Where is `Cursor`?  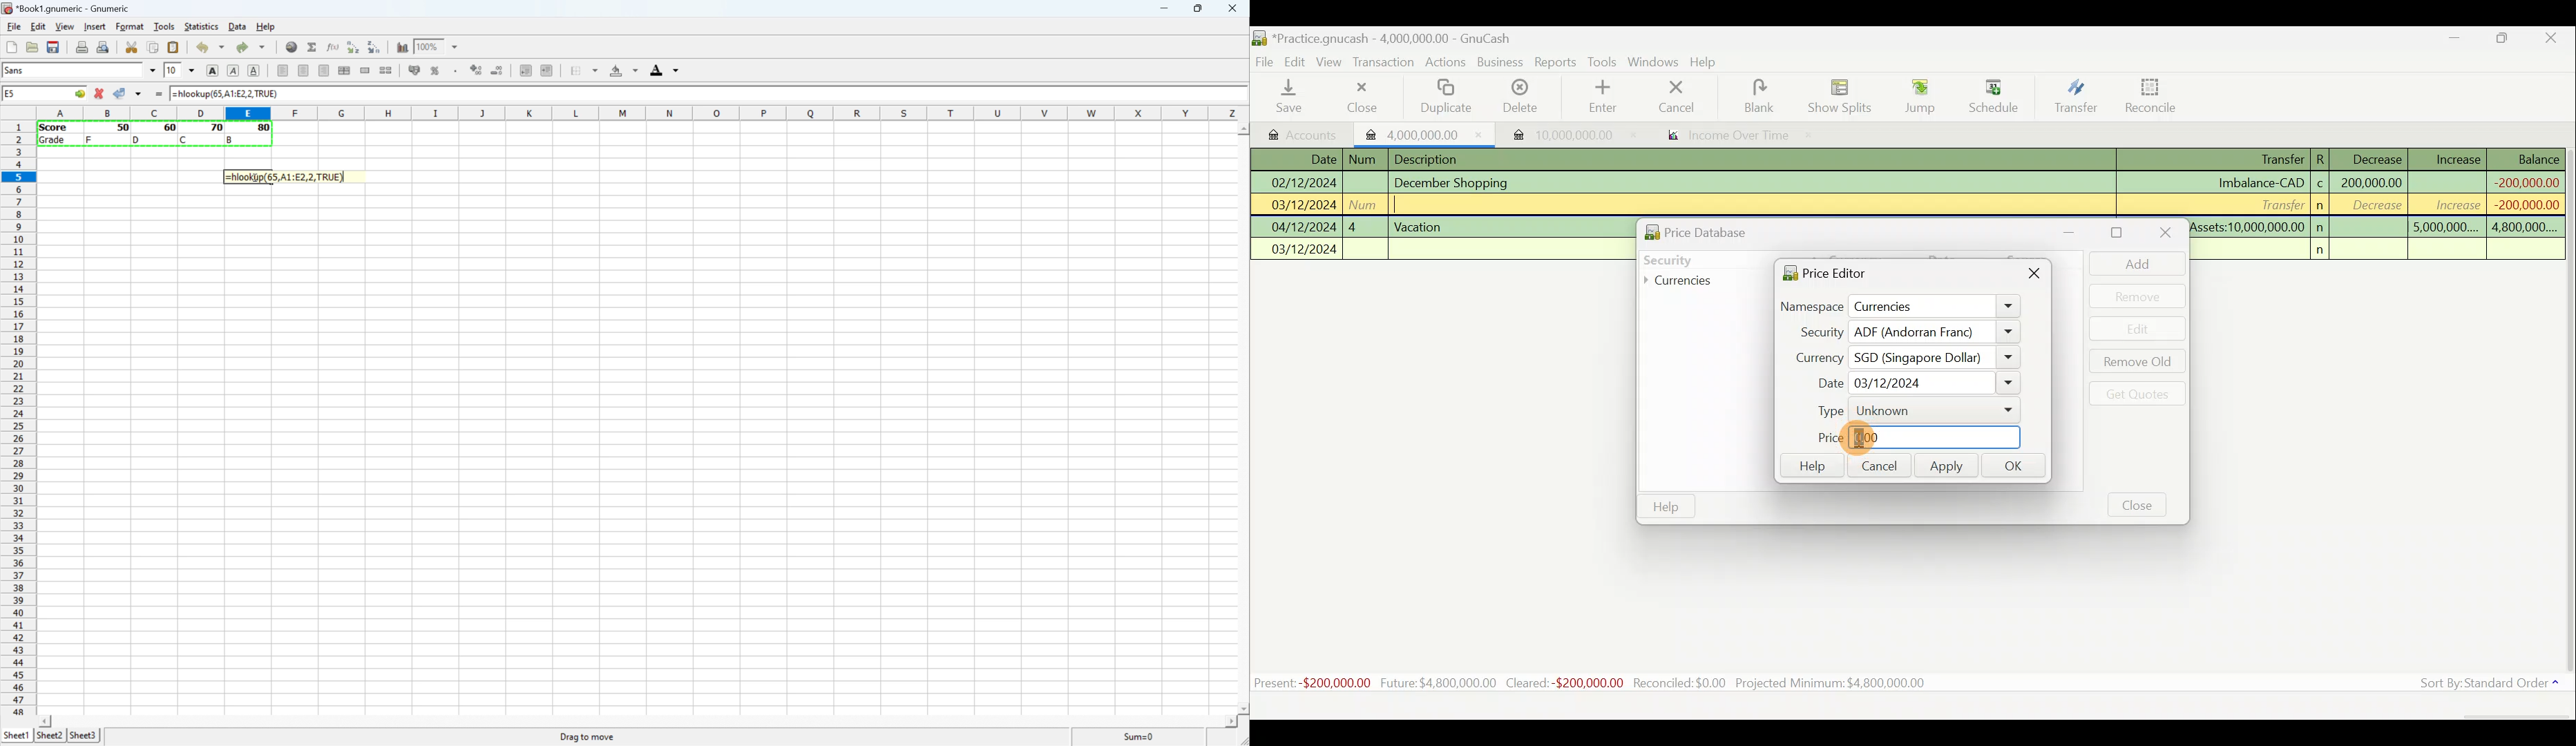
Cursor is located at coordinates (1878, 438).